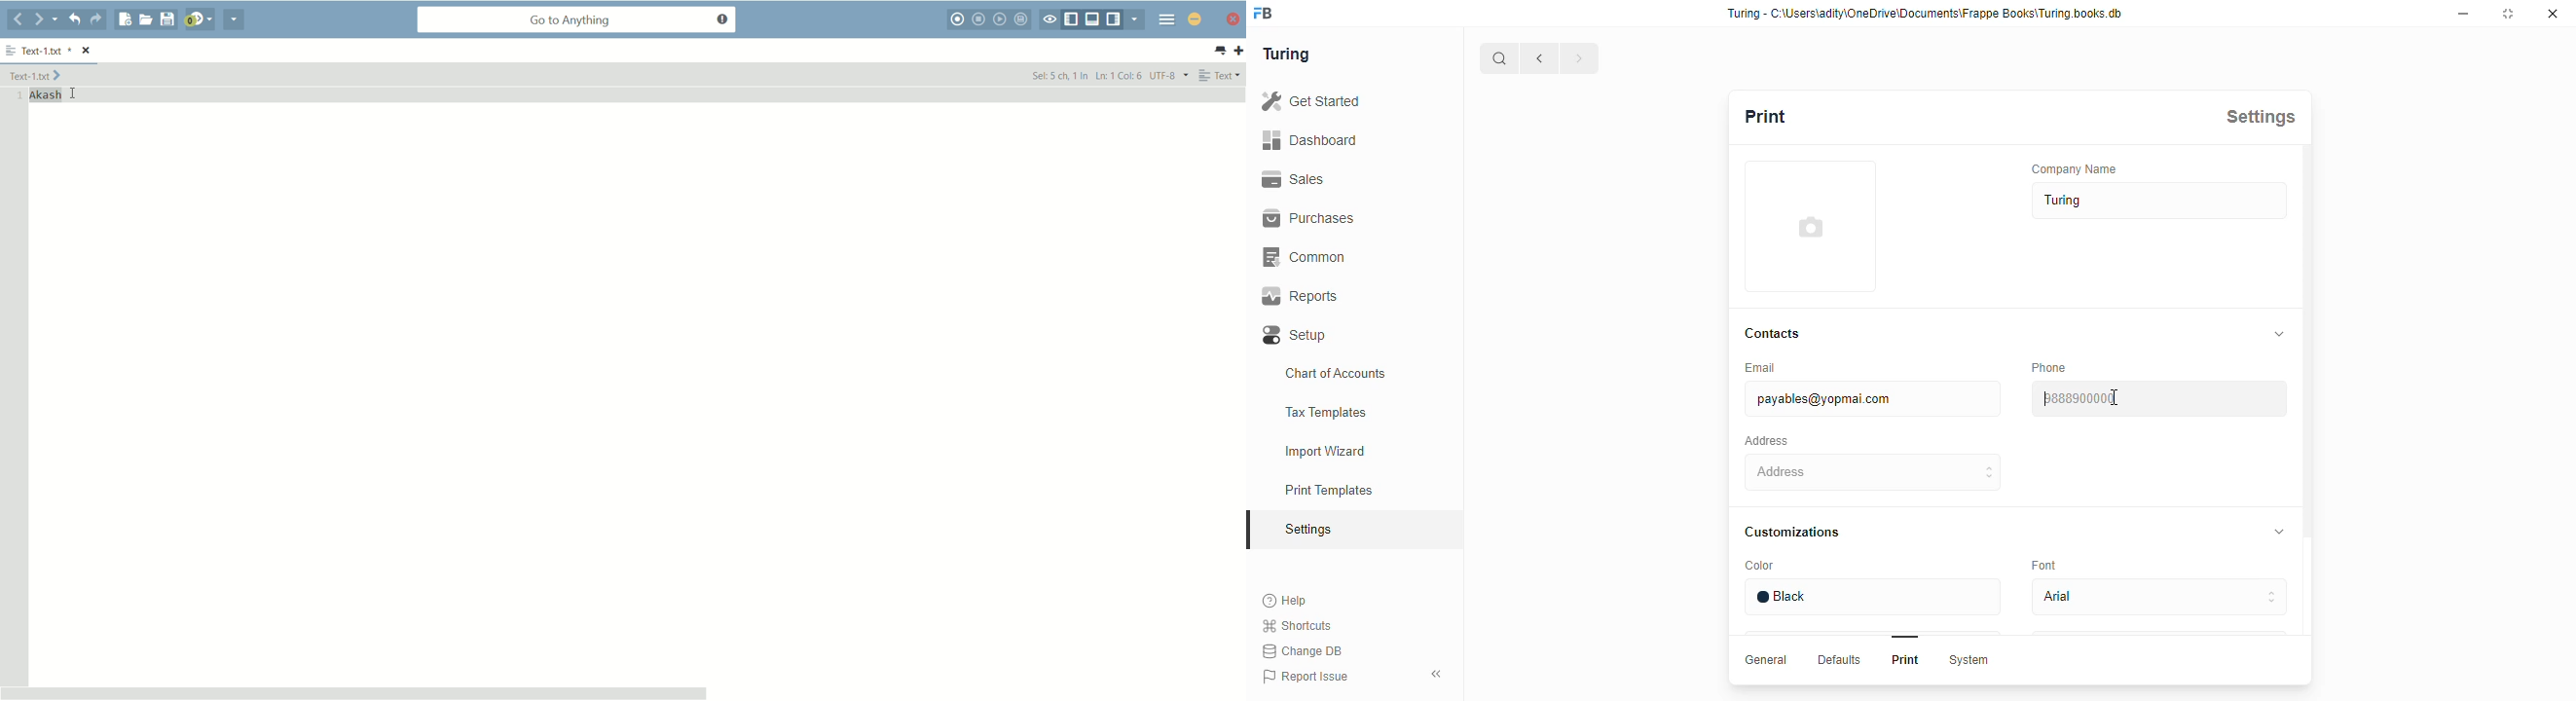  What do you see at coordinates (1292, 55) in the screenshot?
I see `Turing` at bounding box center [1292, 55].